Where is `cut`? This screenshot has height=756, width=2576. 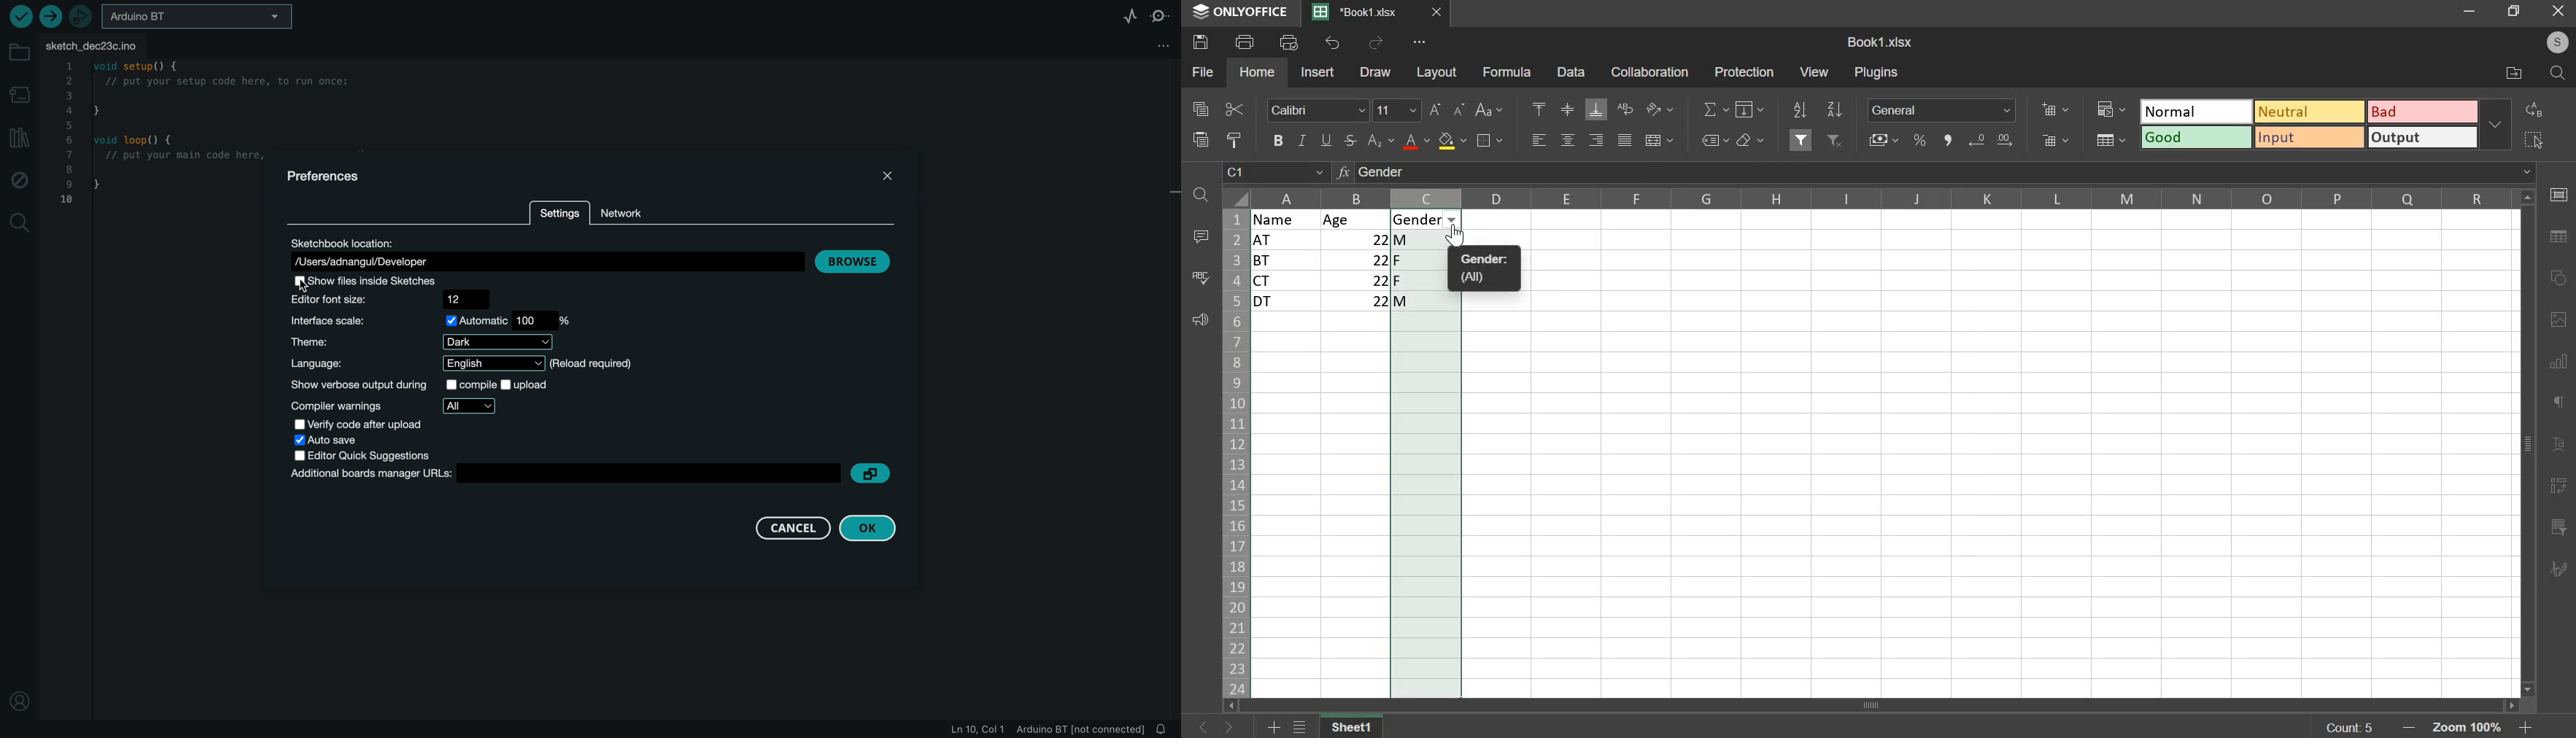 cut is located at coordinates (1234, 109).